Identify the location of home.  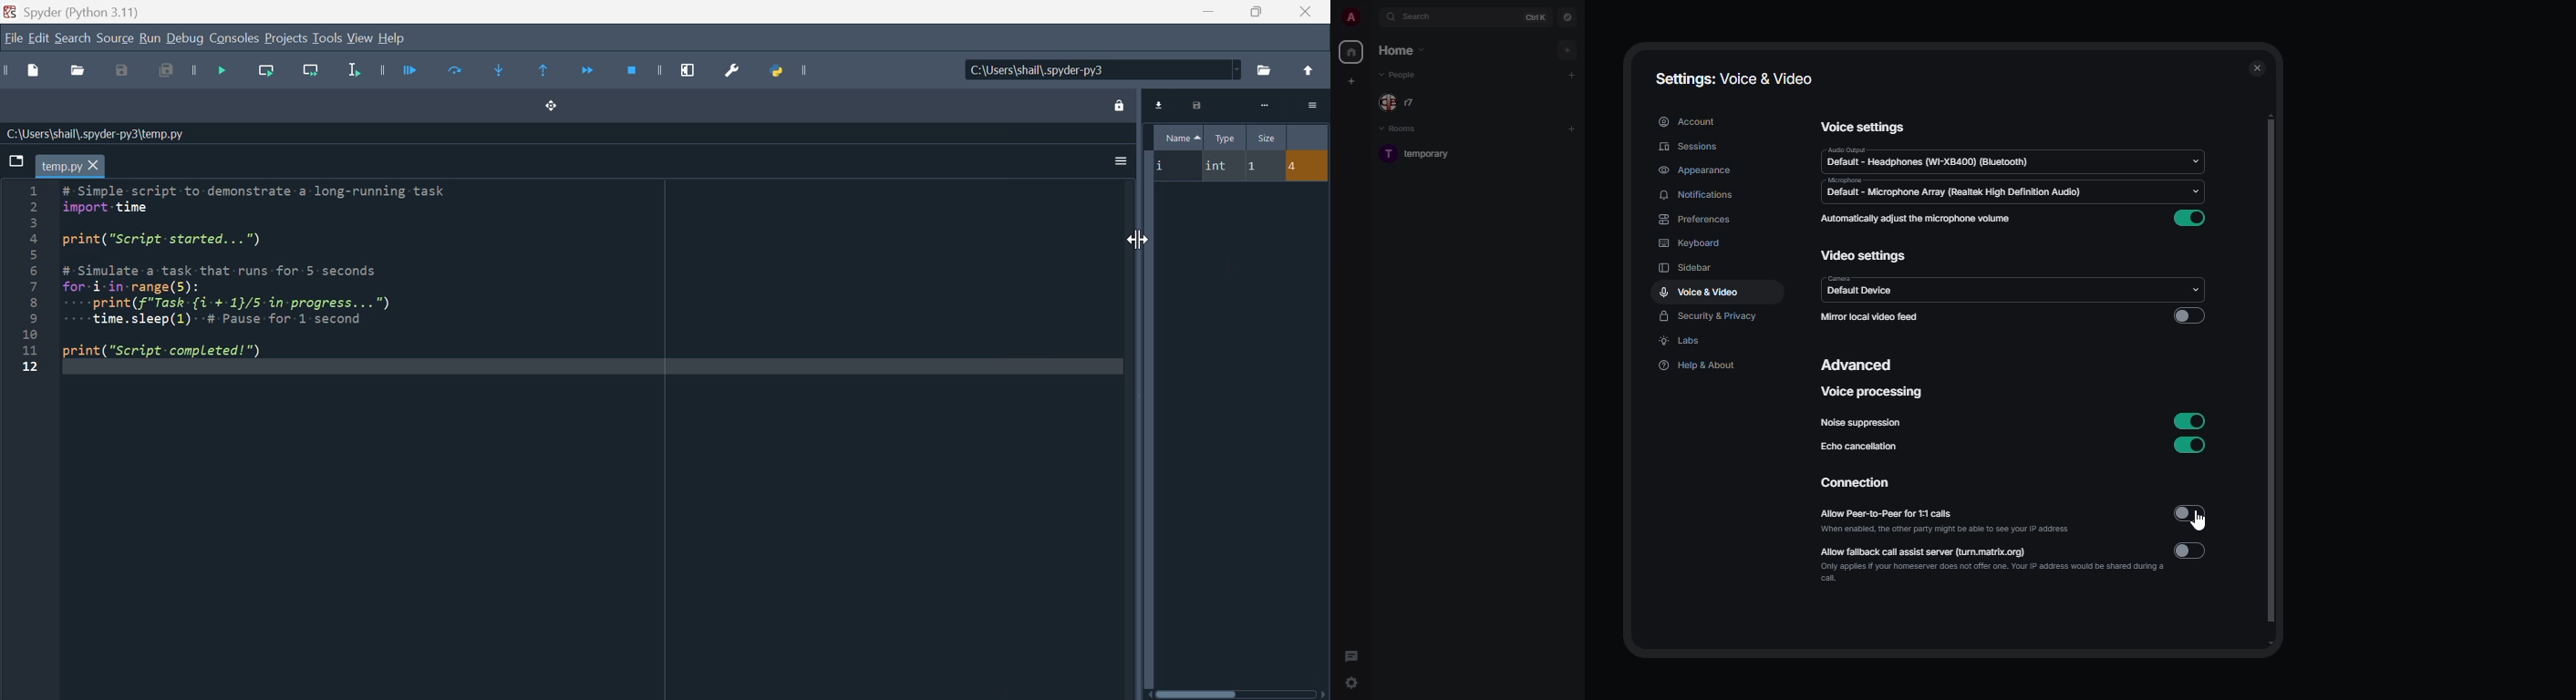
(1402, 50).